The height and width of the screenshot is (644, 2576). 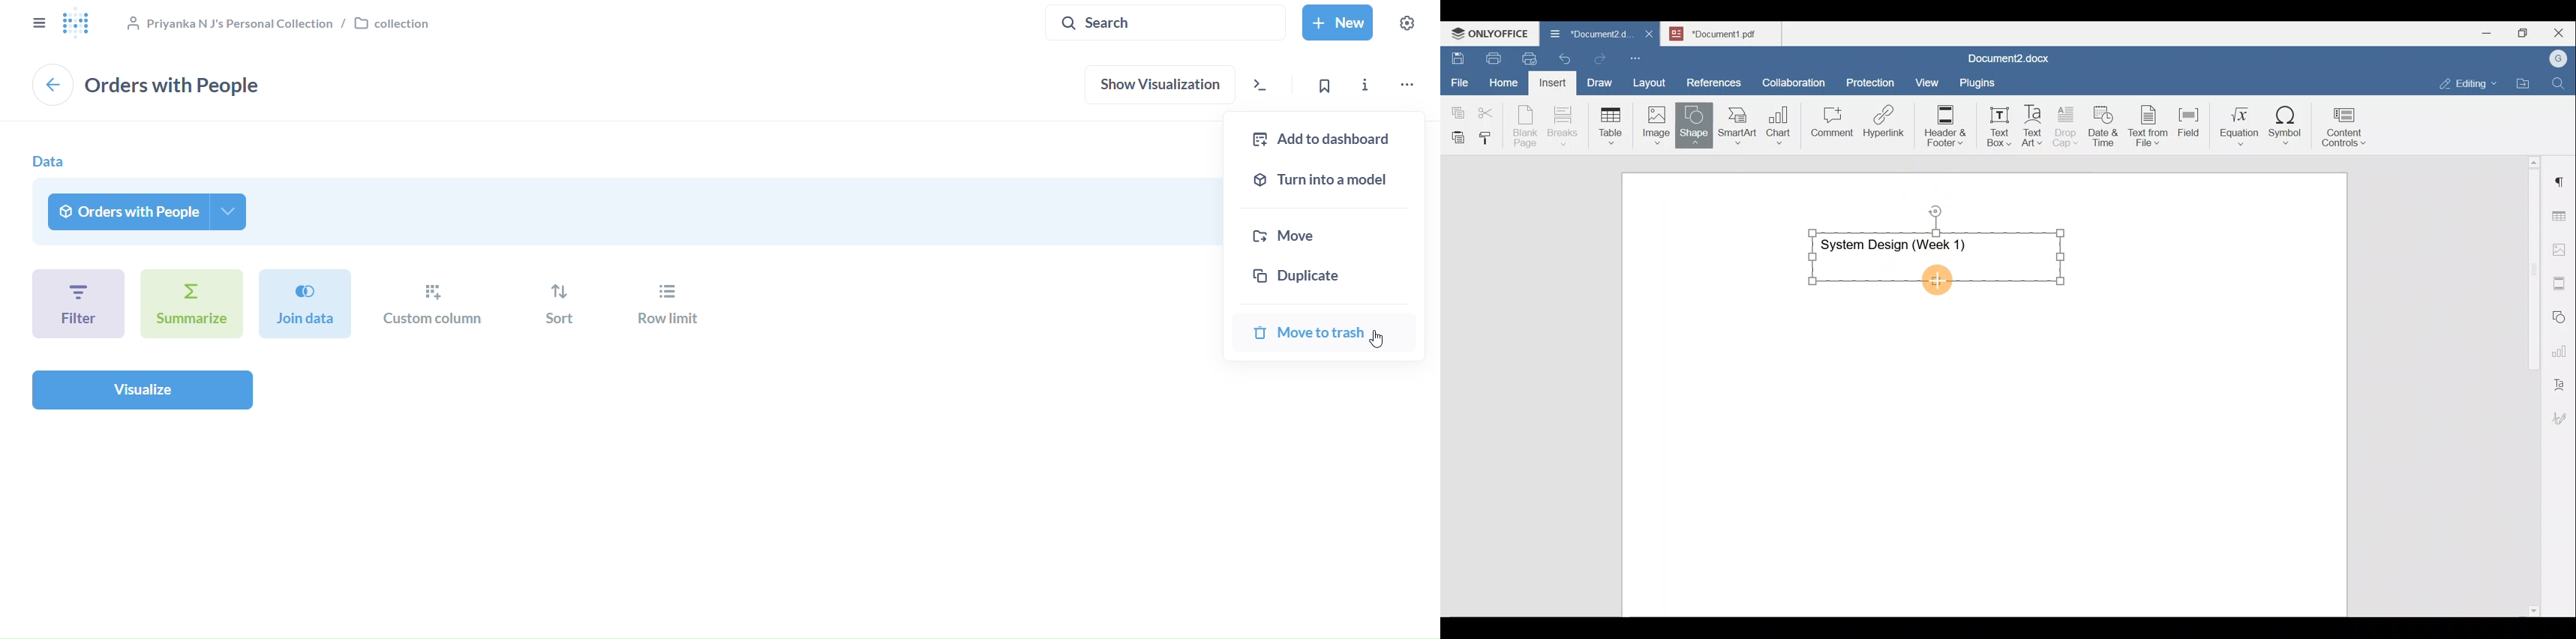 What do you see at coordinates (1260, 85) in the screenshot?
I see `view the sql` at bounding box center [1260, 85].